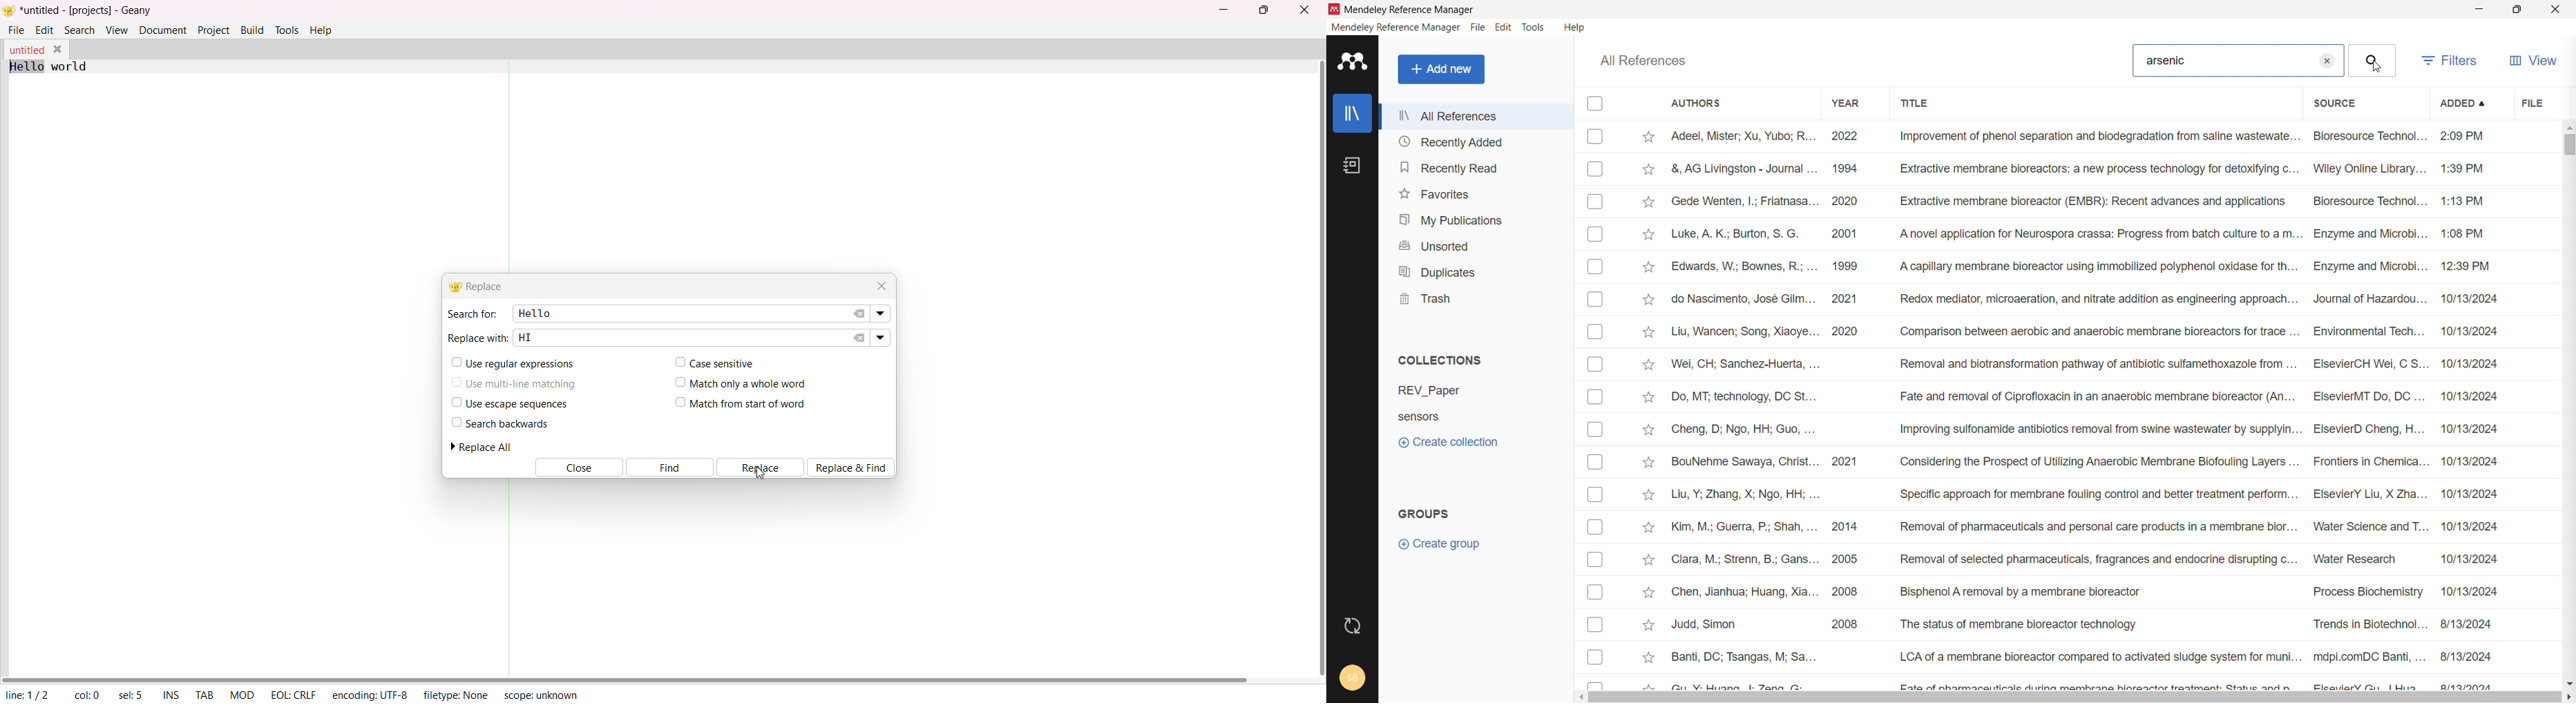 The height and width of the screenshot is (728, 2576). What do you see at coordinates (880, 336) in the screenshot?
I see `replace dropdown` at bounding box center [880, 336].